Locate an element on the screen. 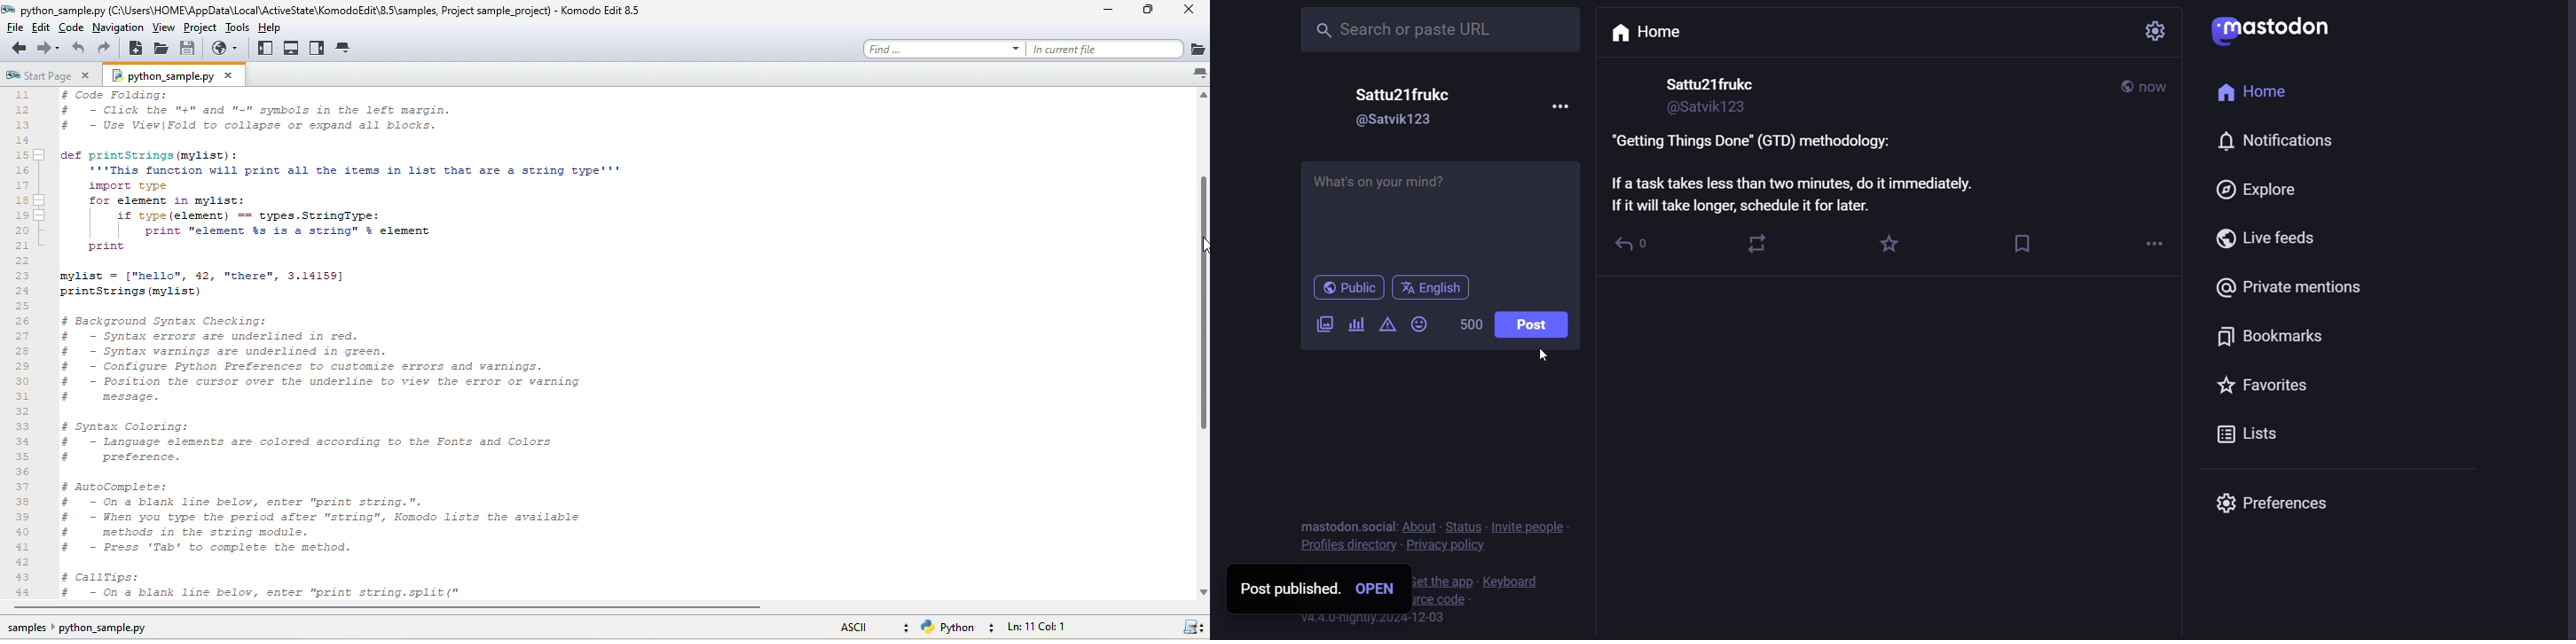 The width and height of the screenshot is (2576, 644). invite people is located at coordinates (1529, 526).